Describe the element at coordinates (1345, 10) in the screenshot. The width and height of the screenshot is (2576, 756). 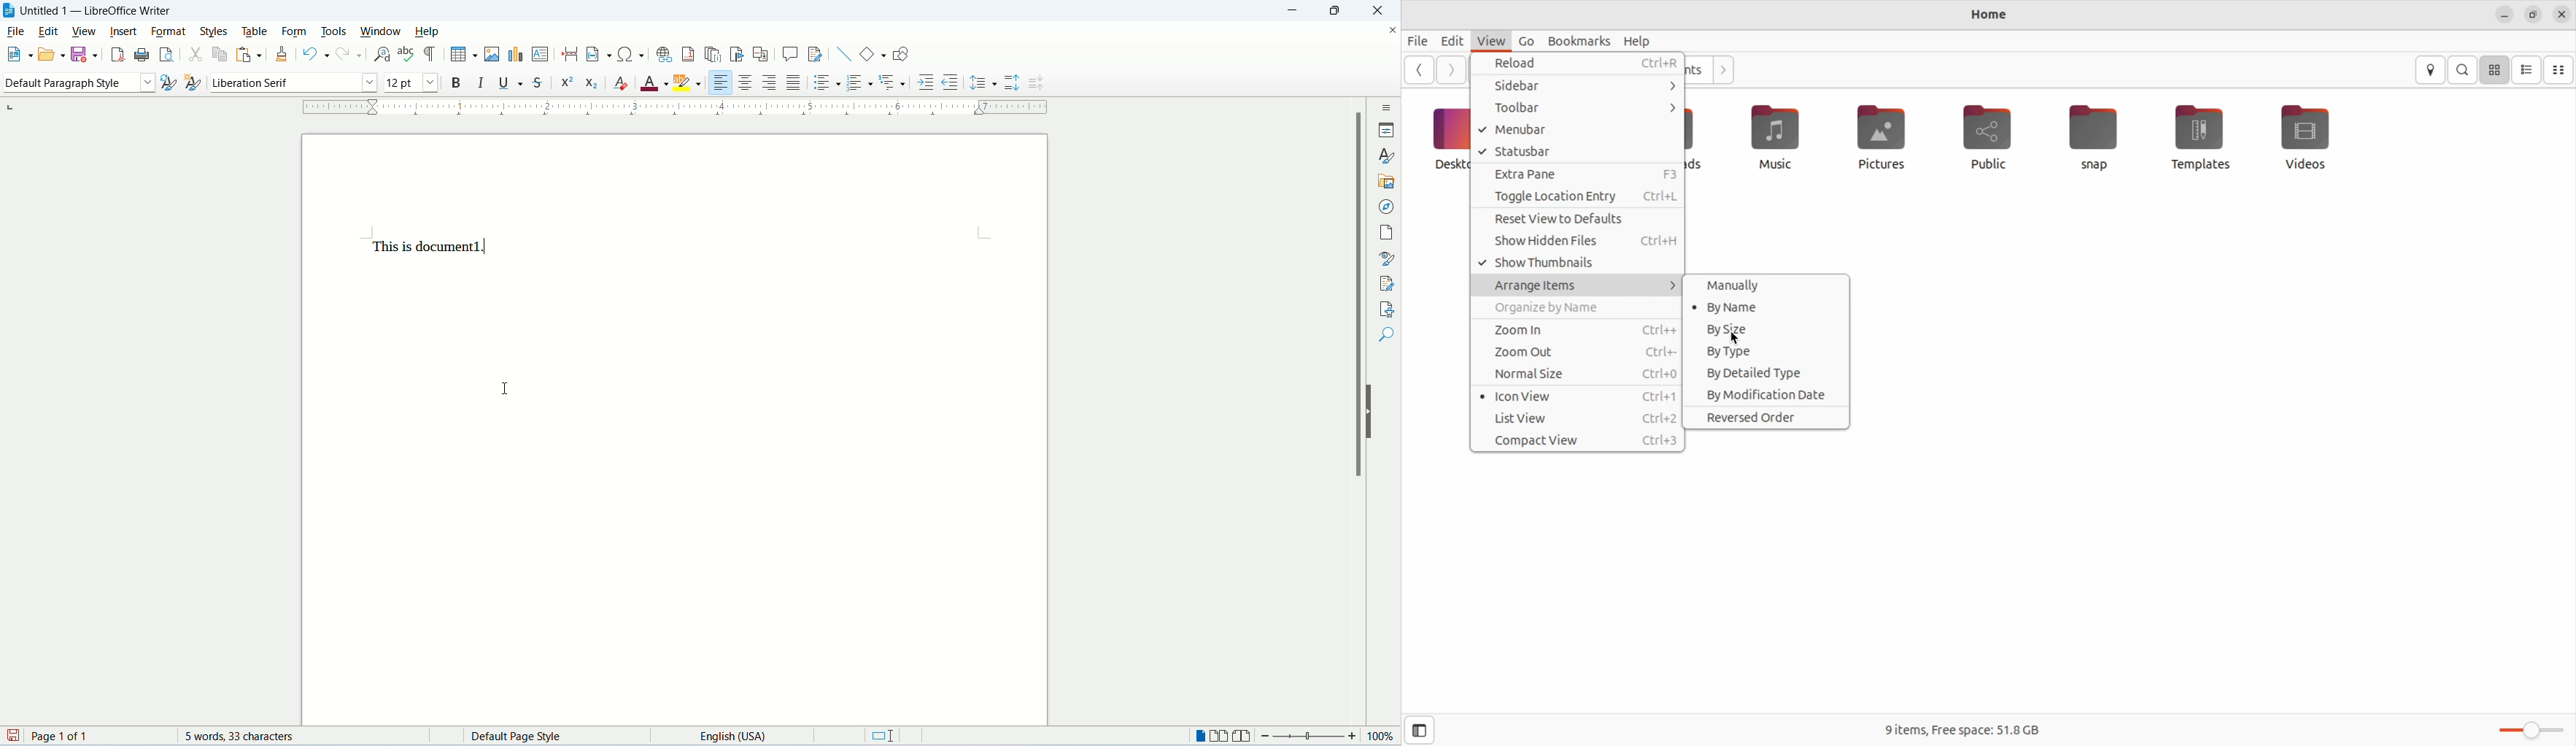
I see `maximize` at that location.